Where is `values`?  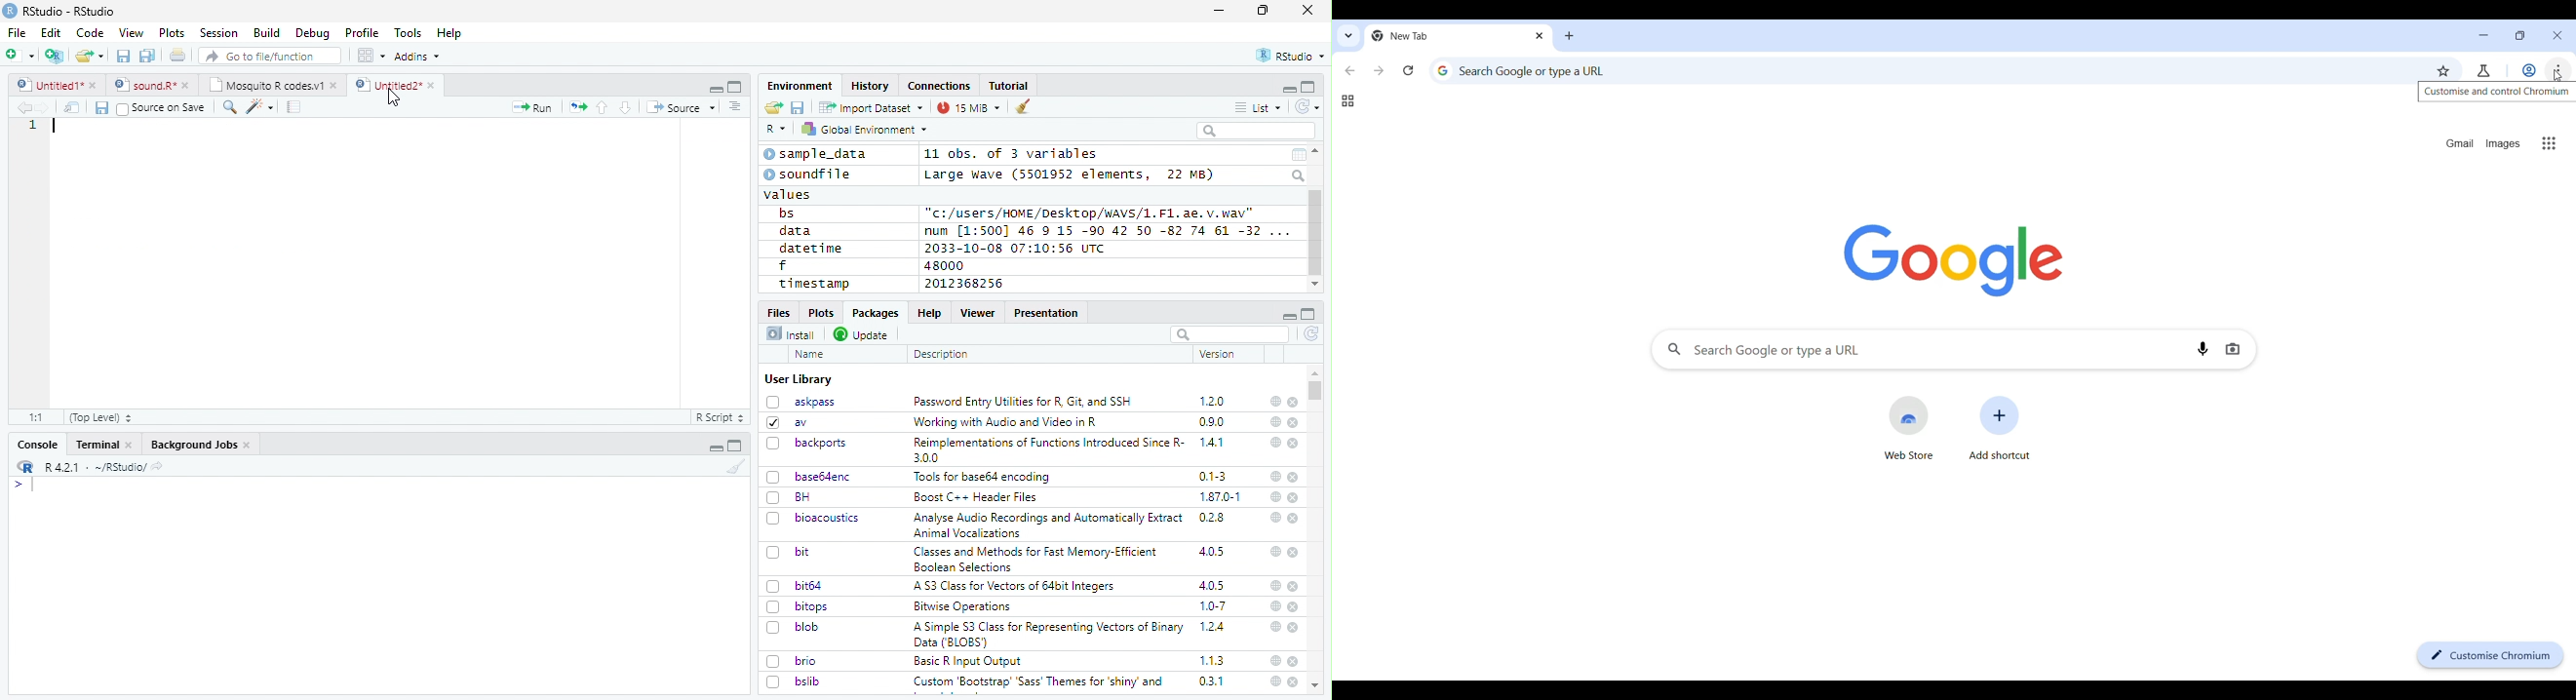 values is located at coordinates (789, 193).